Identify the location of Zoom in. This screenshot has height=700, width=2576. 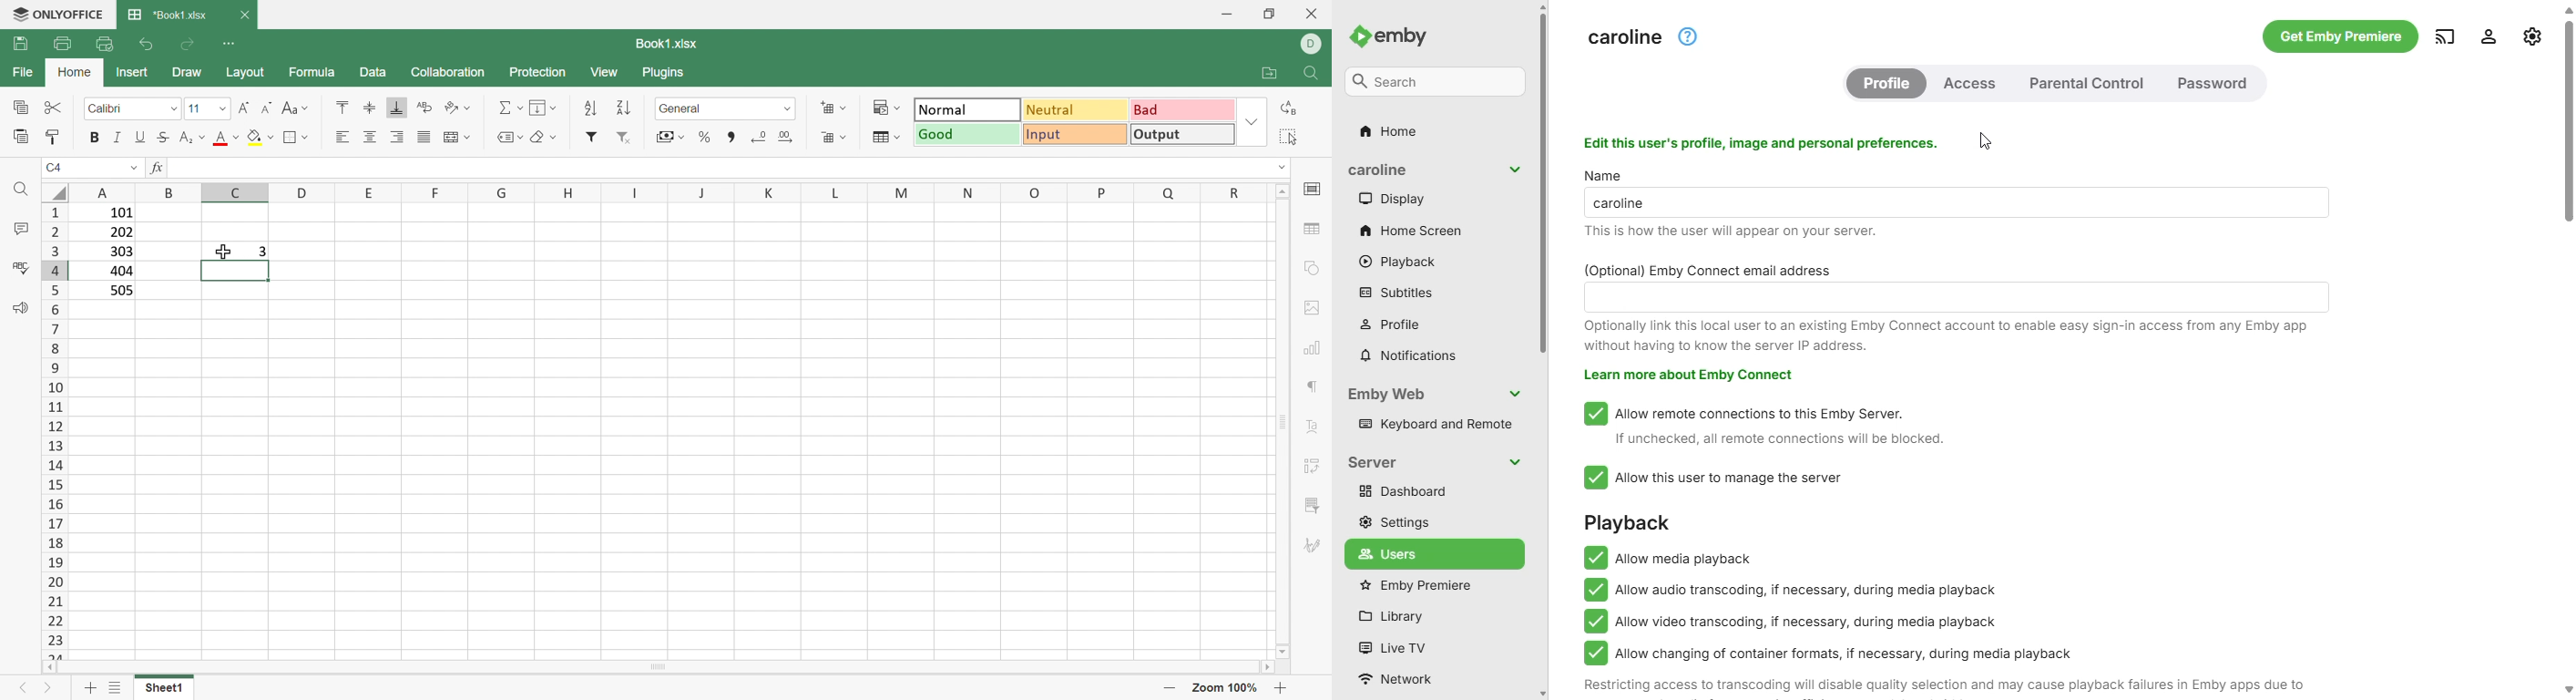
(1283, 688).